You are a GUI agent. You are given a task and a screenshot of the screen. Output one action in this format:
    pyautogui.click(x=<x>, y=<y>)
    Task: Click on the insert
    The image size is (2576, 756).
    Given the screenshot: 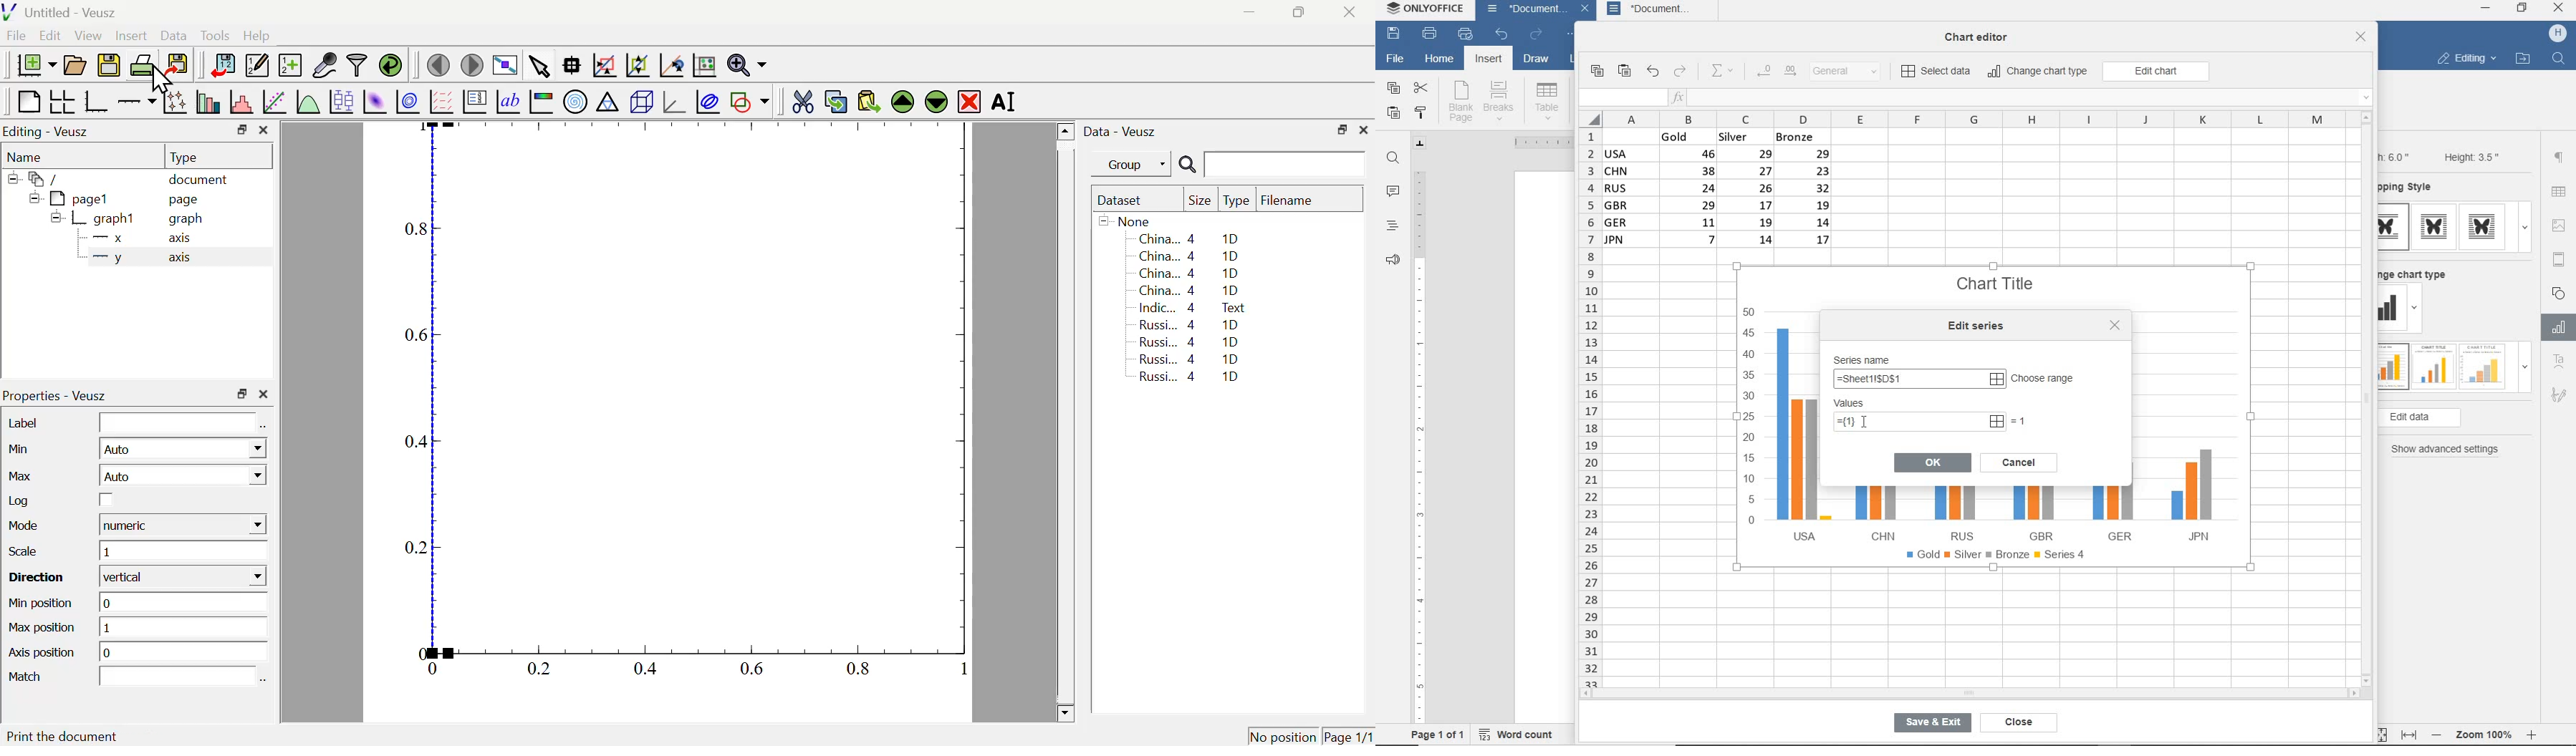 What is the action you would take?
    pyautogui.click(x=1487, y=60)
    